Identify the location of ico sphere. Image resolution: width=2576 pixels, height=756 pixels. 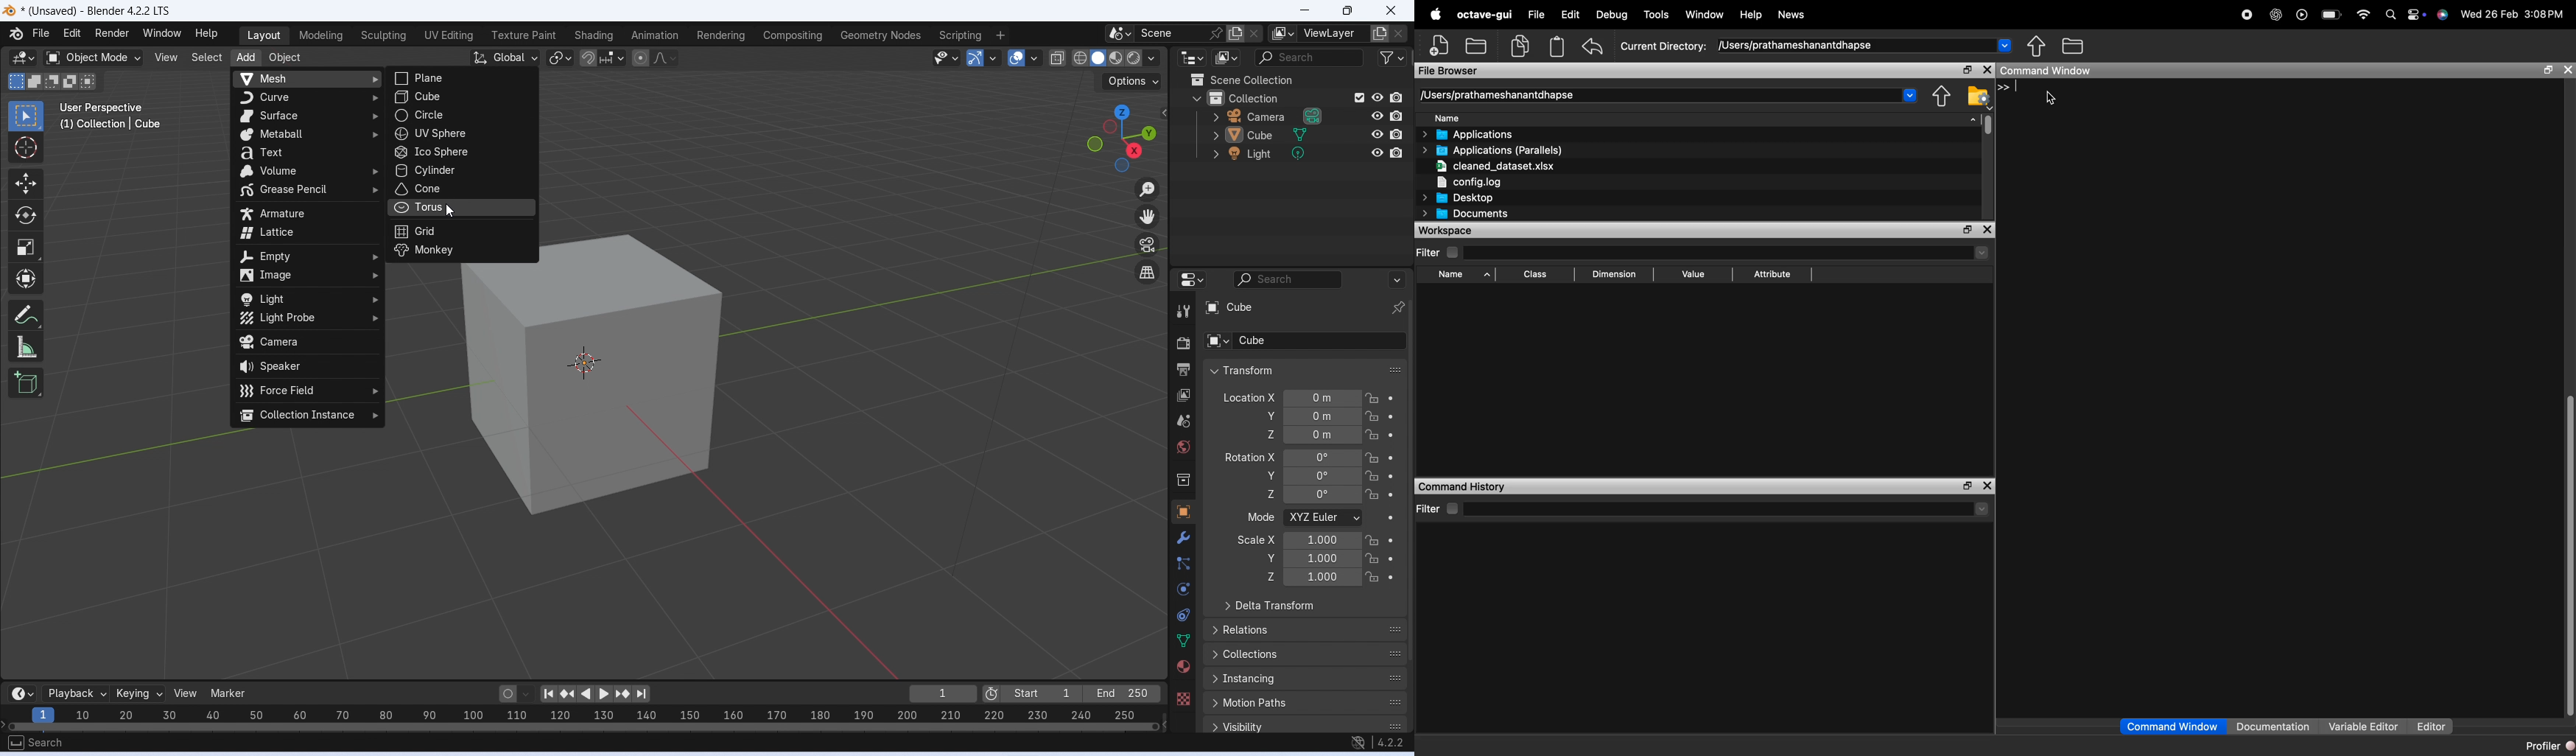
(460, 152).